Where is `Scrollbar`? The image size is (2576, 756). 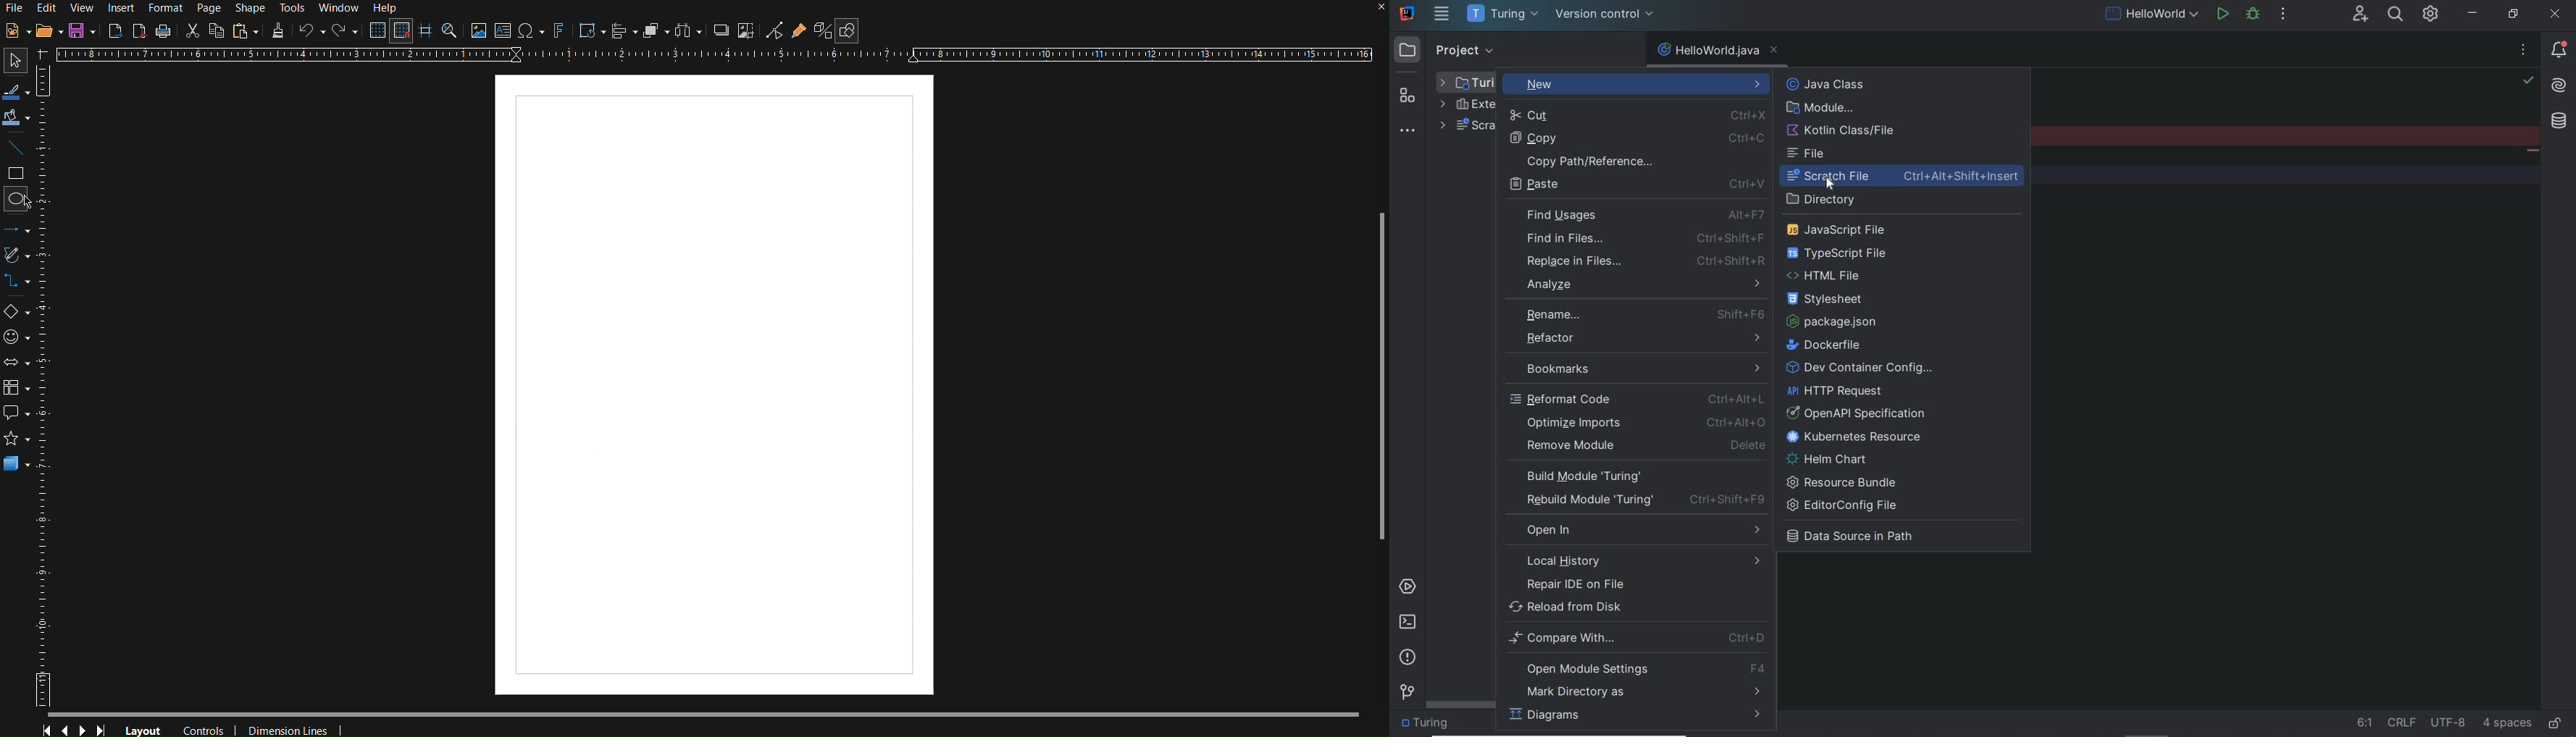 Scrollbar is located at coordinates (1381, 376).